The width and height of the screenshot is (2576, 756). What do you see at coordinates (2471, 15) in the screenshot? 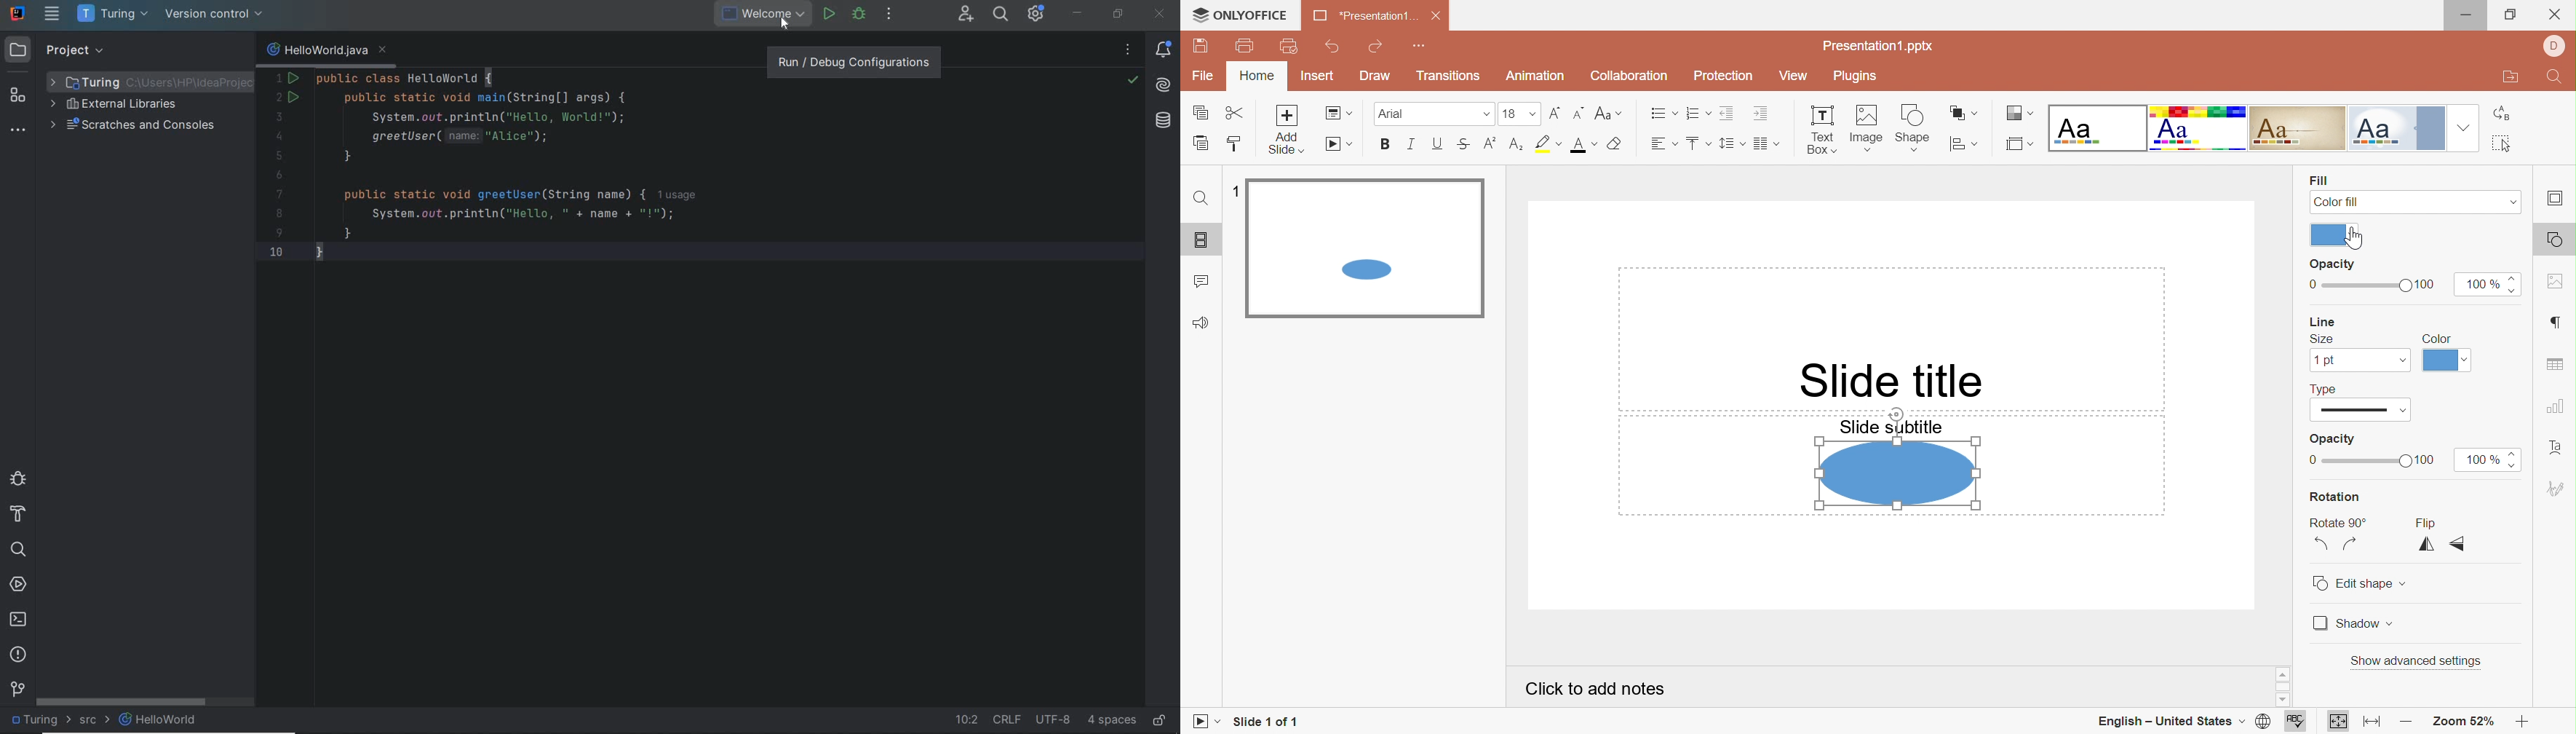
I see `Minimize` at bounding box center [2471, 15].